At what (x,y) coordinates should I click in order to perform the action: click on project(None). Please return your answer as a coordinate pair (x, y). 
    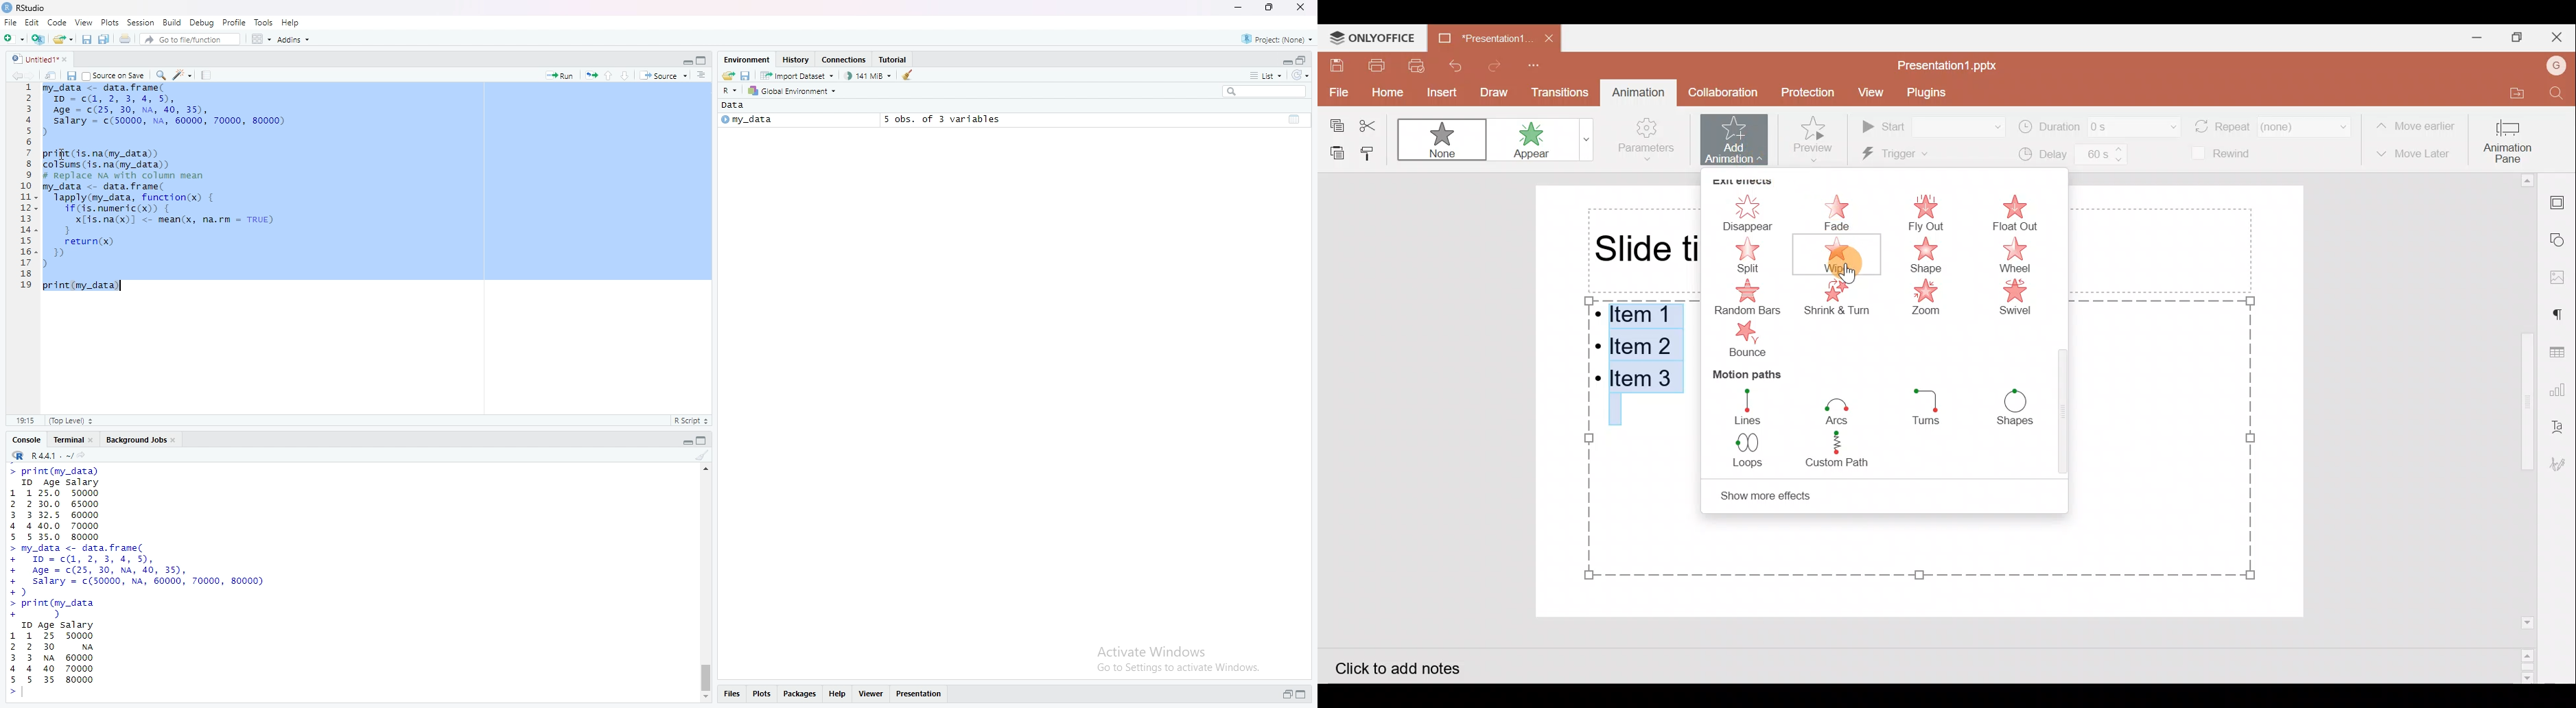
    Looking at the image, I should click on (1279, 41).